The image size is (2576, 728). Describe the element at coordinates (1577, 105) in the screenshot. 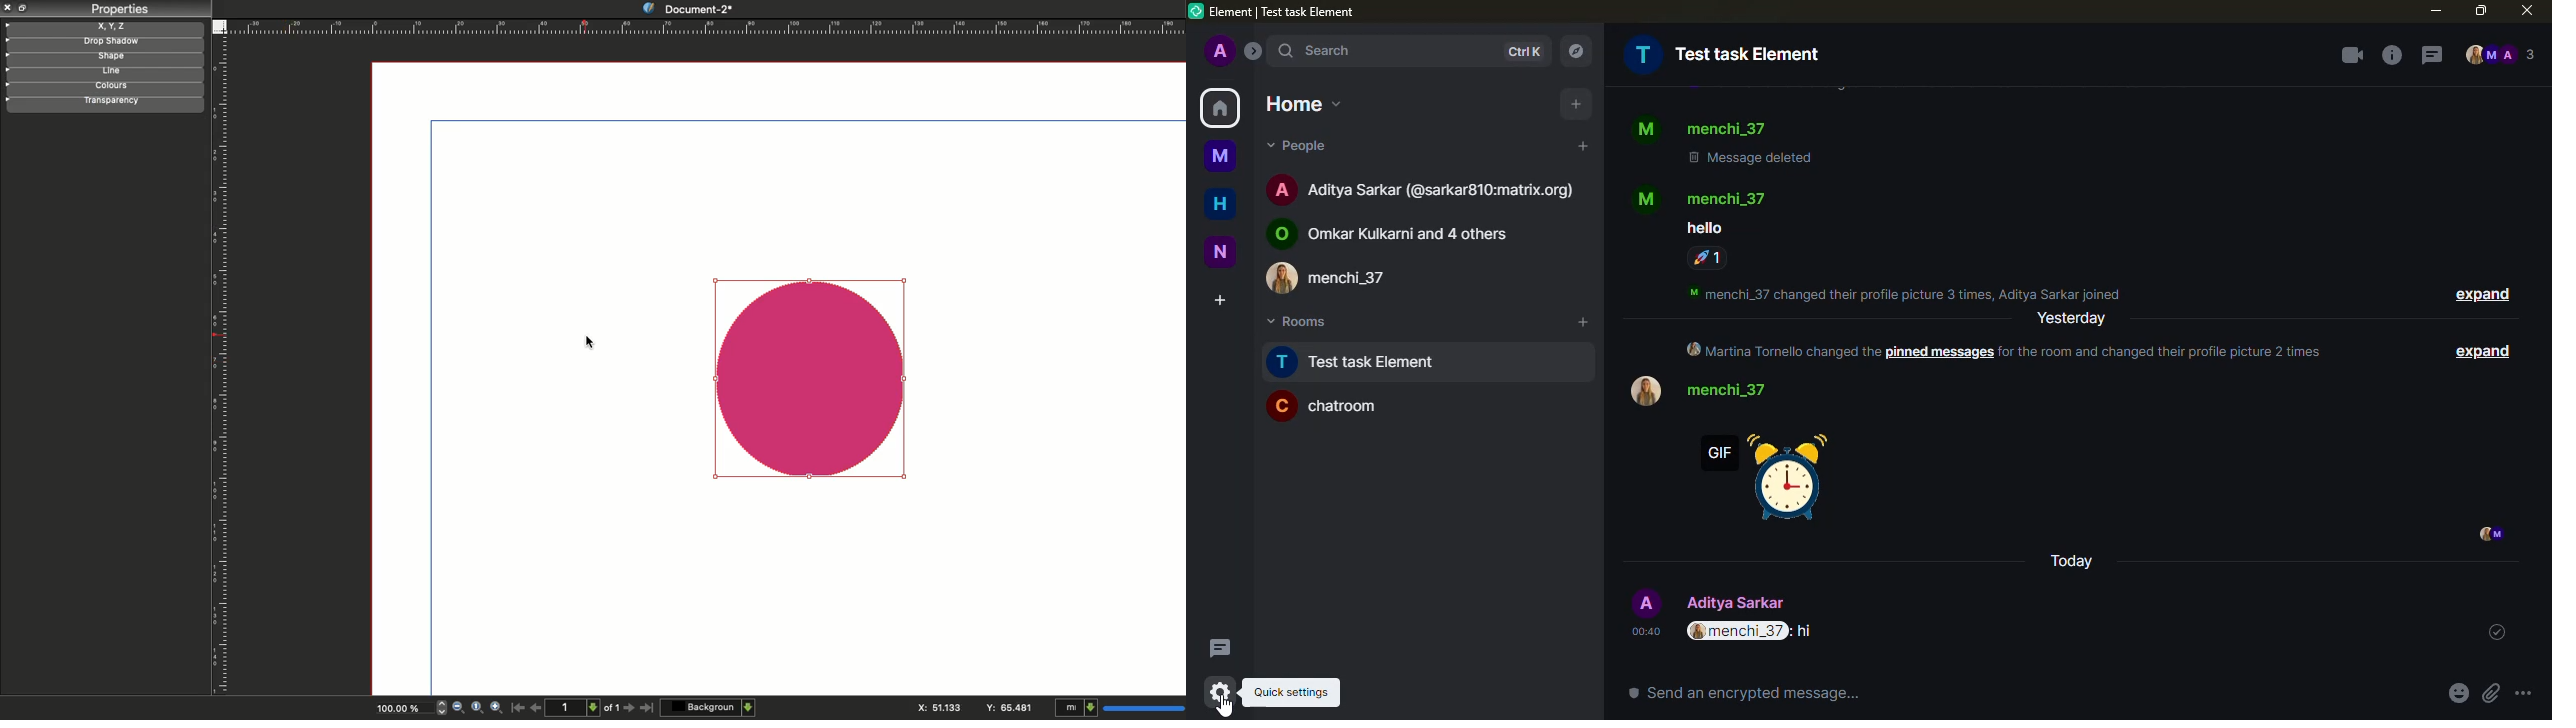

I see `add` at that location.